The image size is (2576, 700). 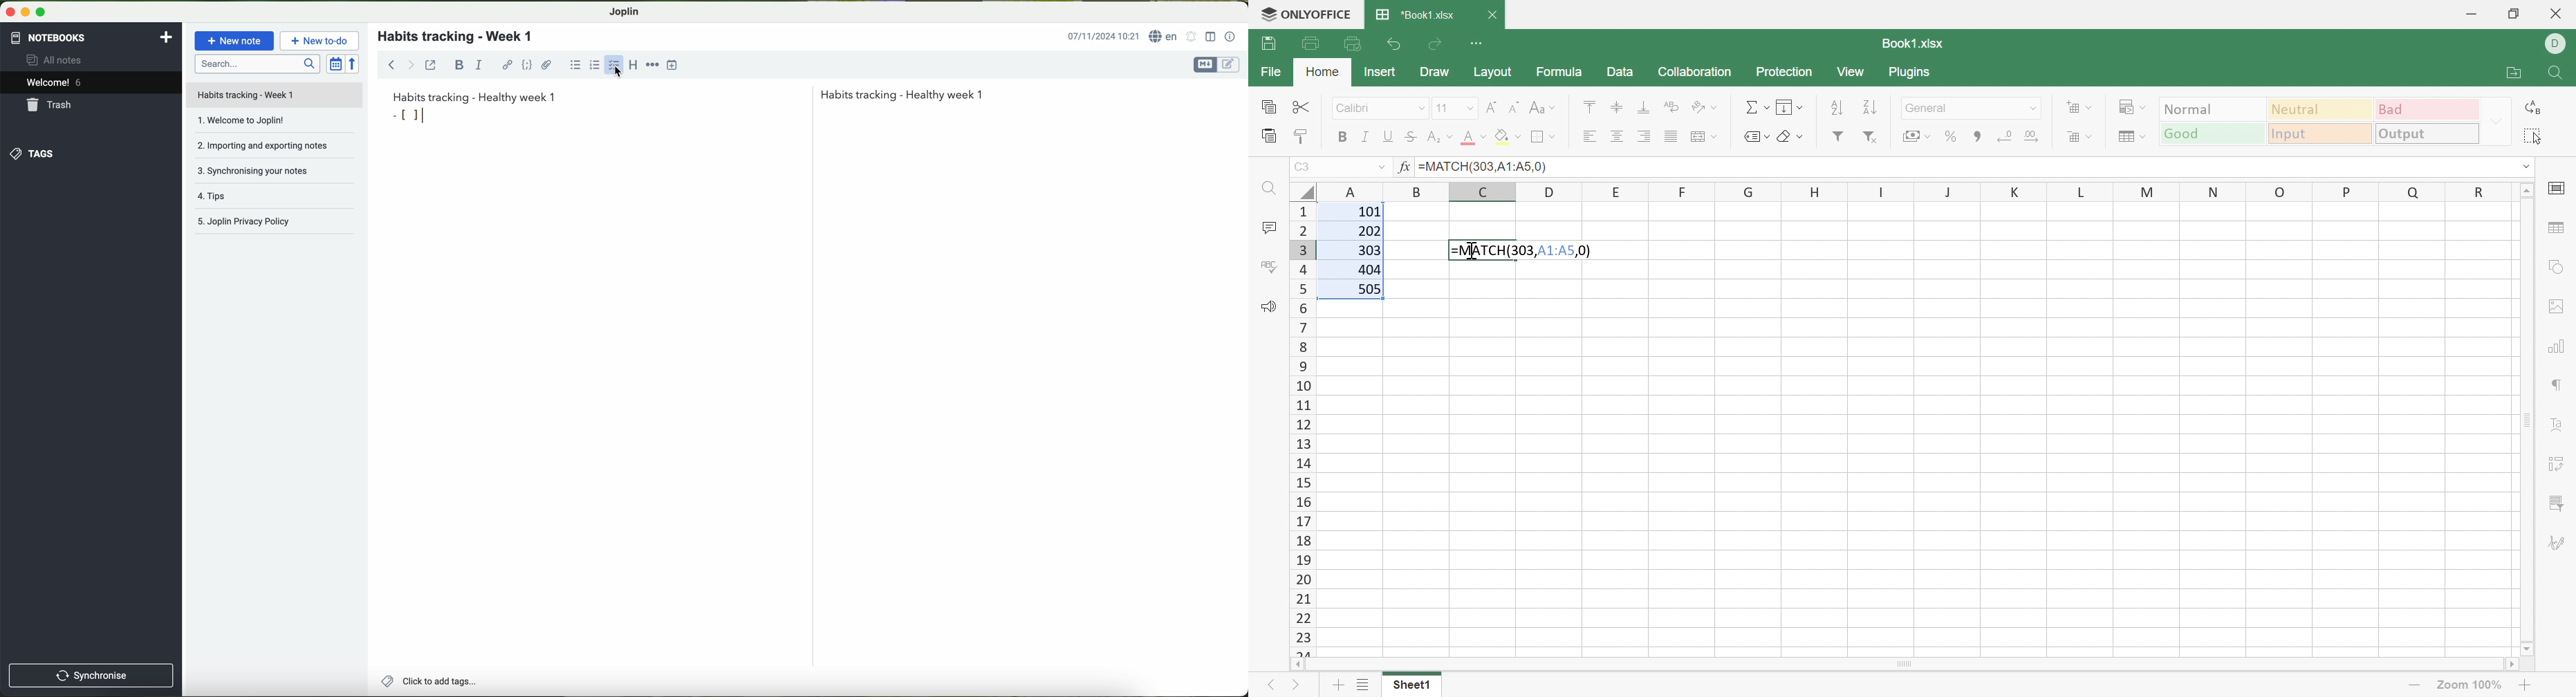 I want to click on language, so click(x=1164, y=36).